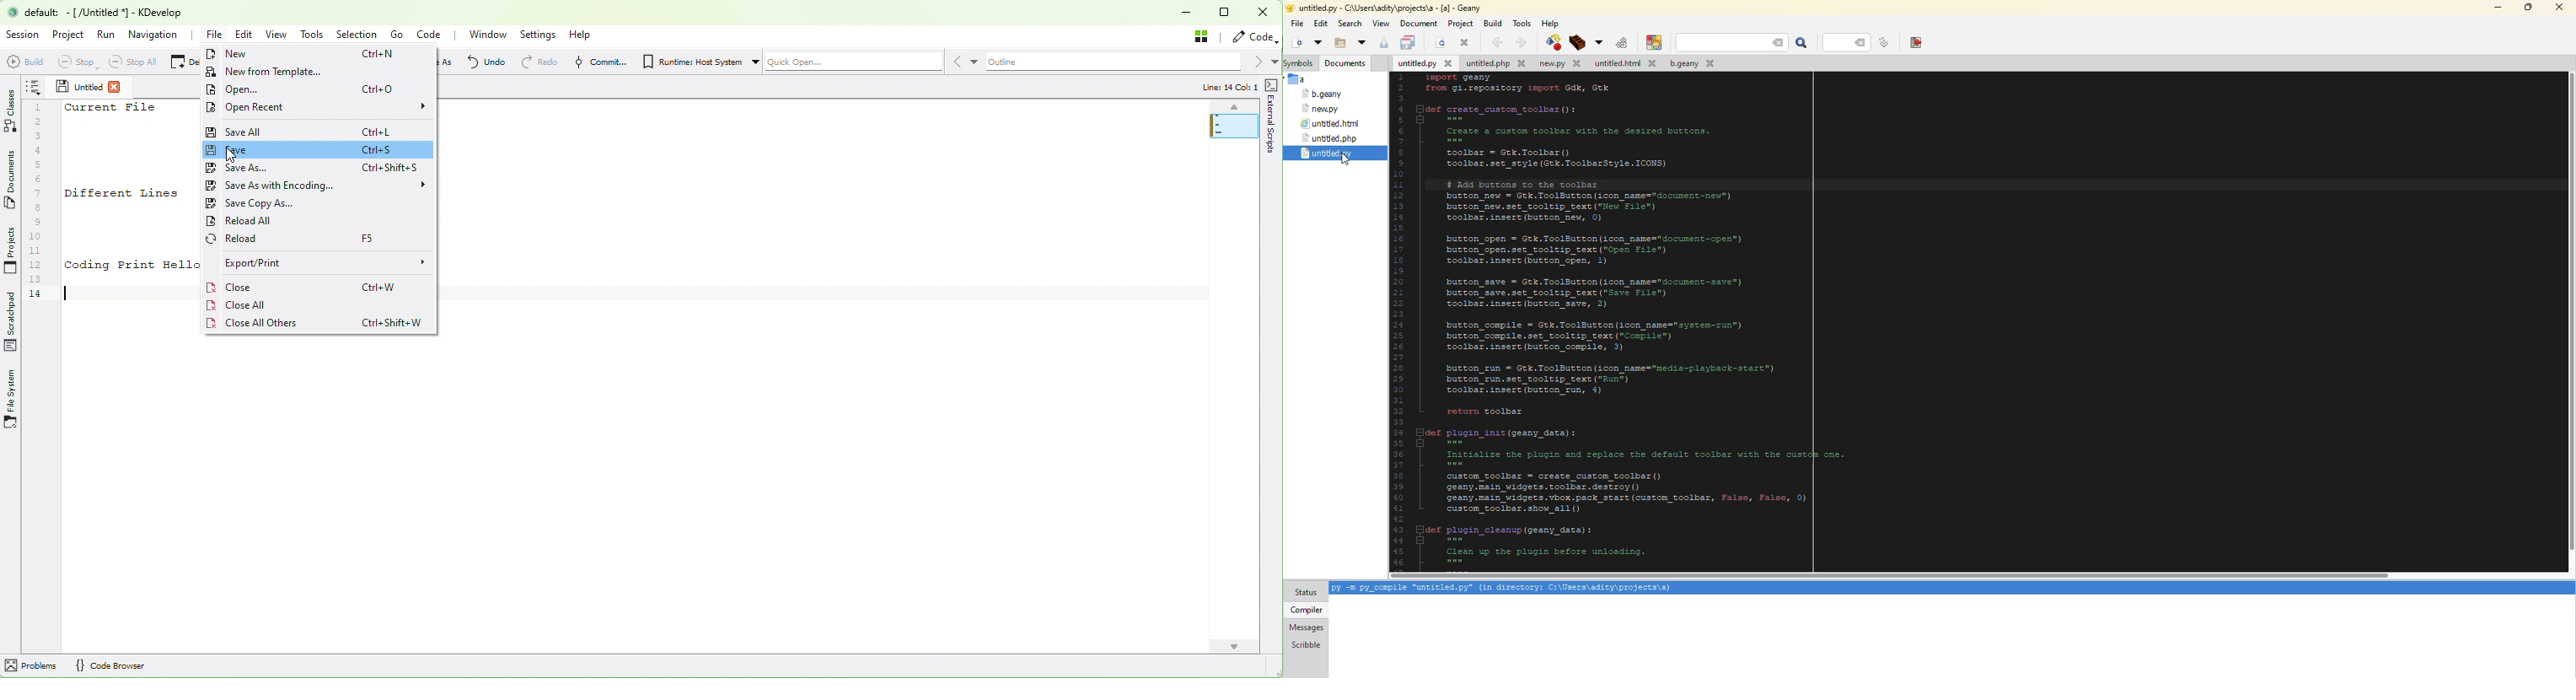  What do you see at coordinates (1734, 42) in the screenshot?
I see `search` at bounding box center [1734, 42].